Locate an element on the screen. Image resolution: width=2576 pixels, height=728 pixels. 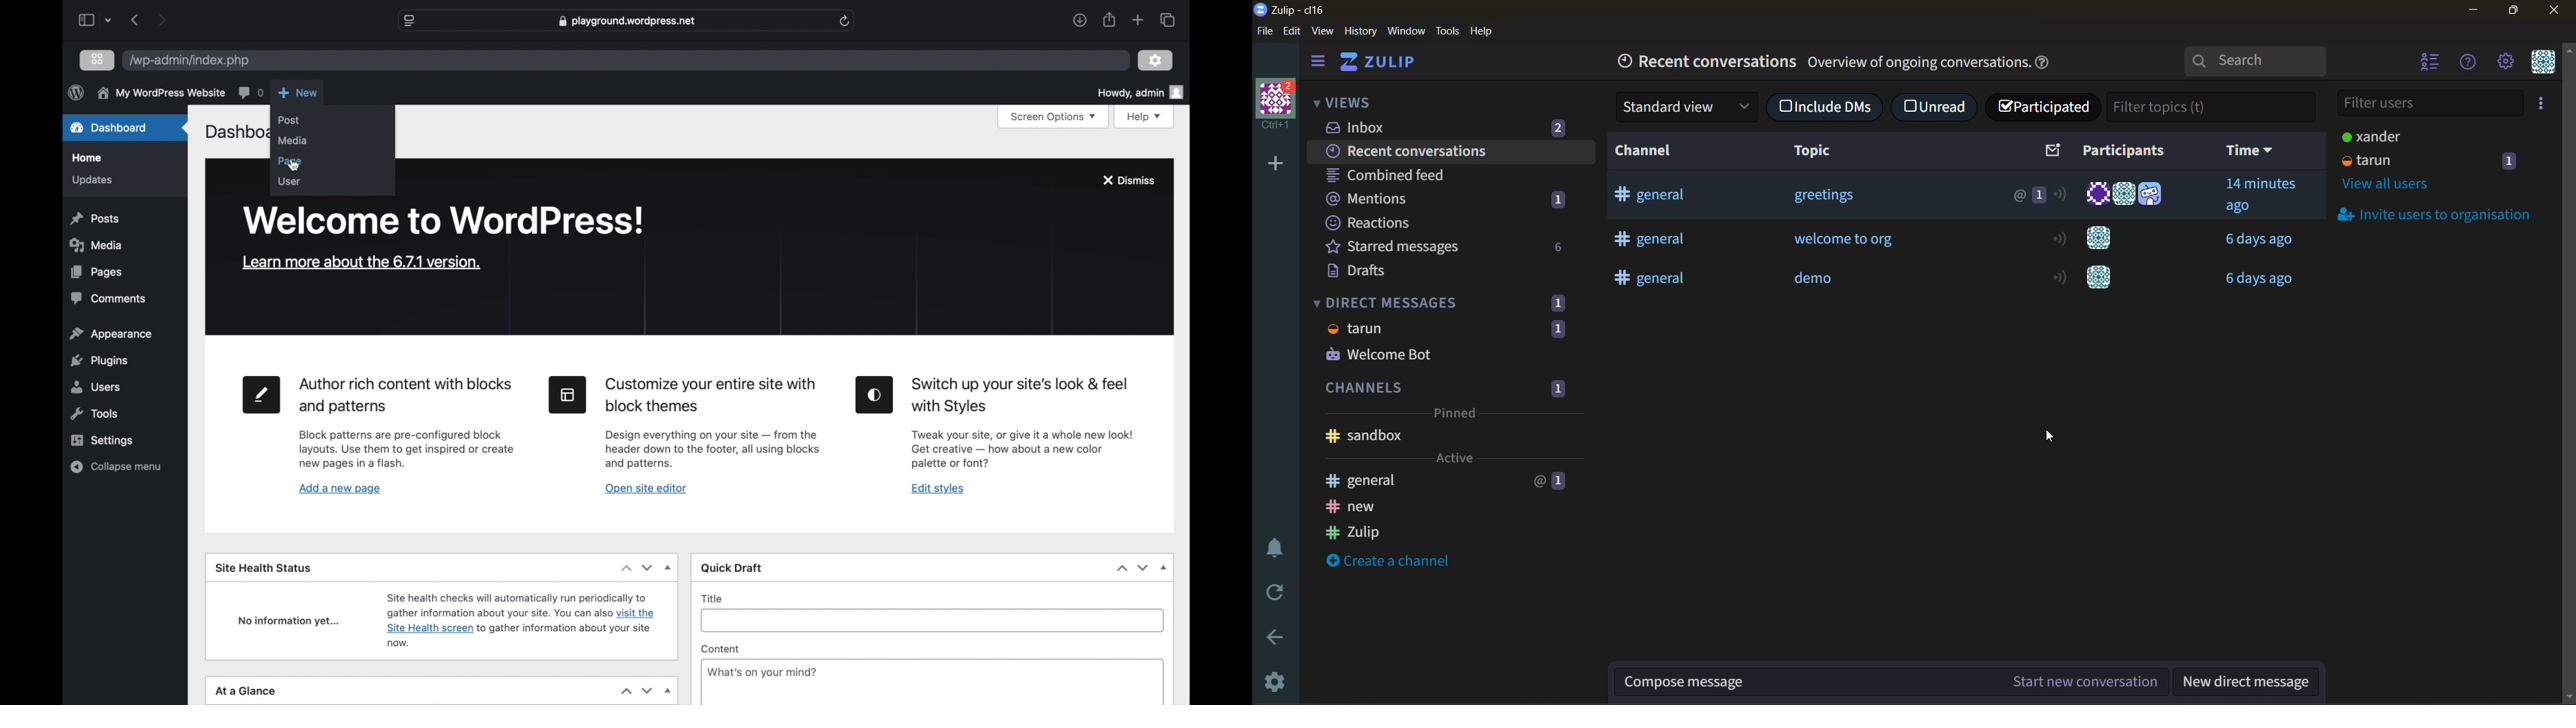
history is located at coordinates (1360, 30).